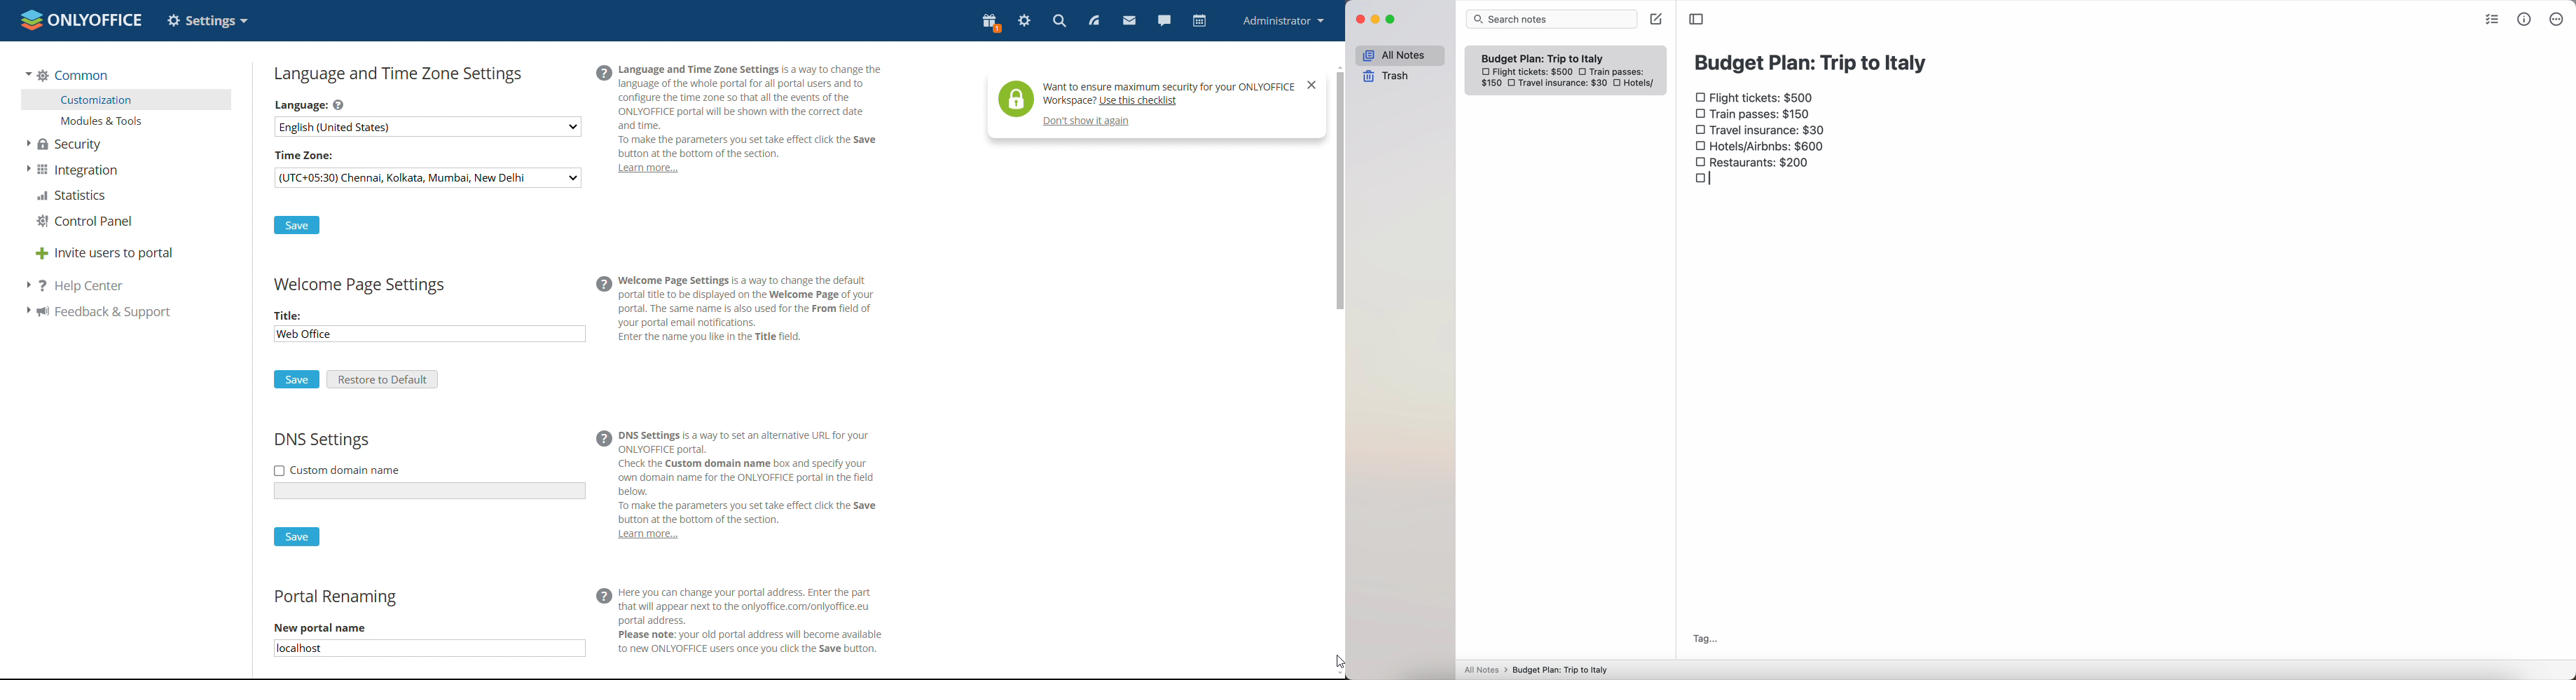 This screenshot has height=700, width=2576. What do you see at coordinates (1378, 19) in the screenshot?
I see `minimize` at bounding box center [1378, 19].